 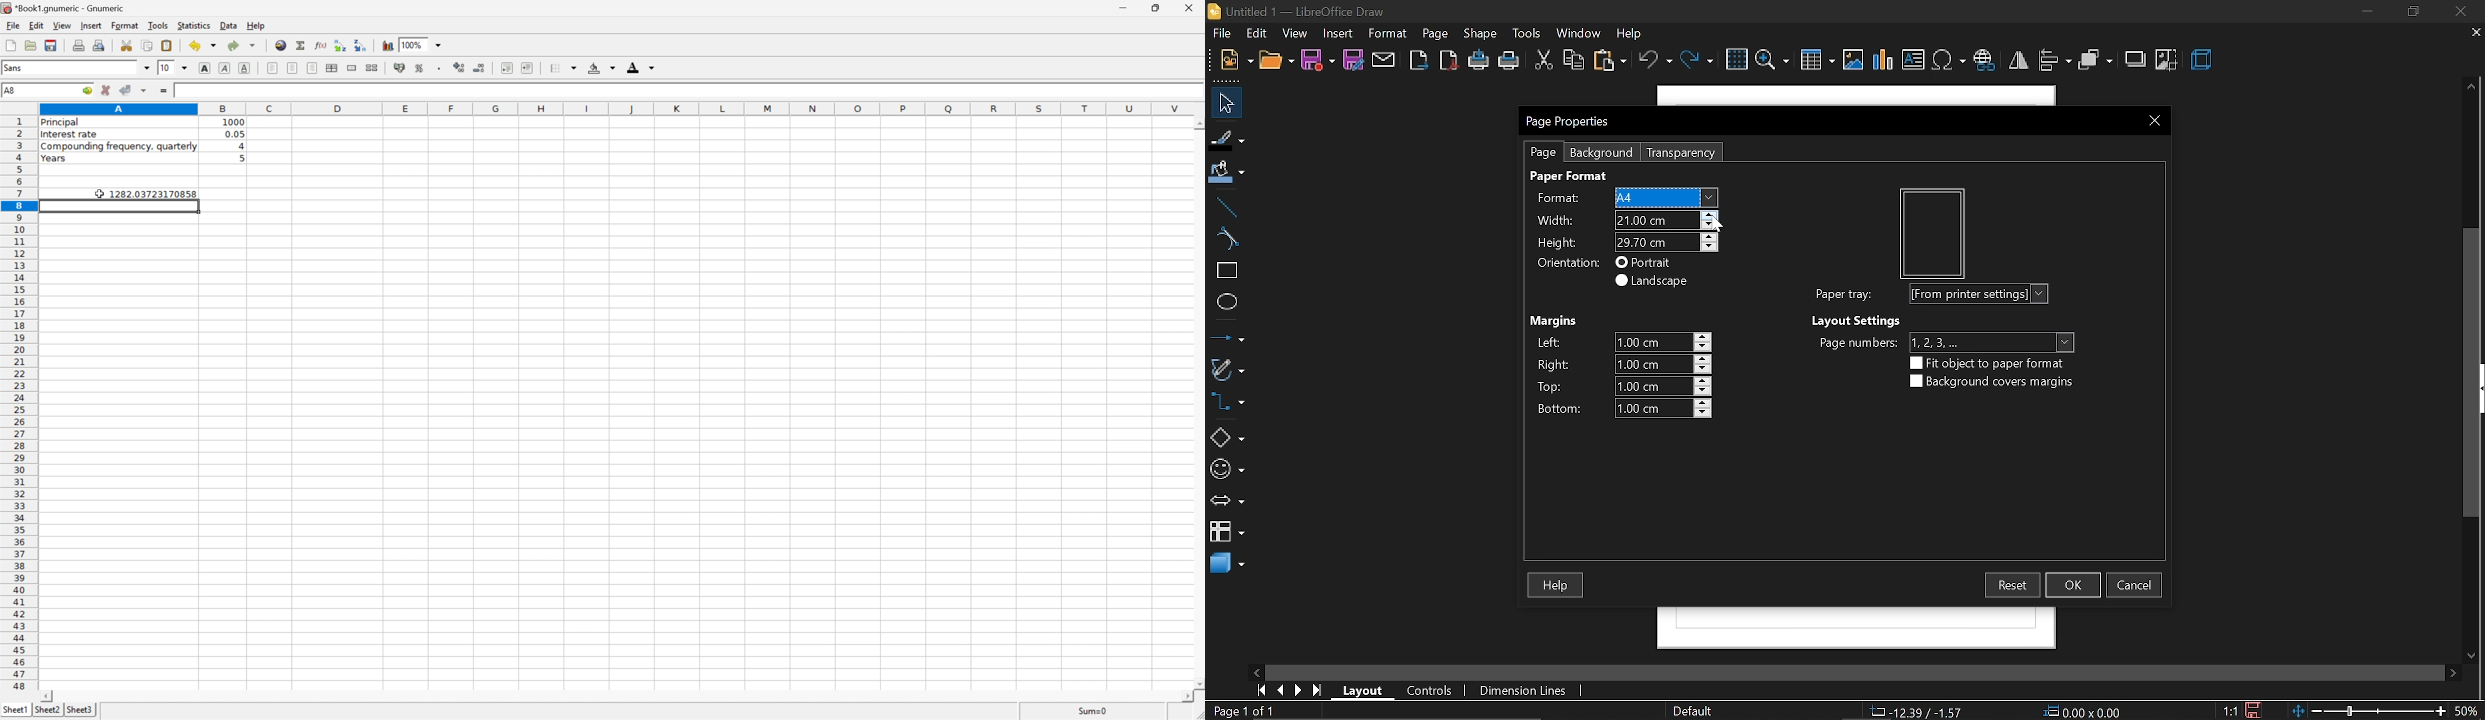 What do you see at coordinates (1979, 294) in the screenshot?
I see `From printer settings` at bounding box center [1979, 294].